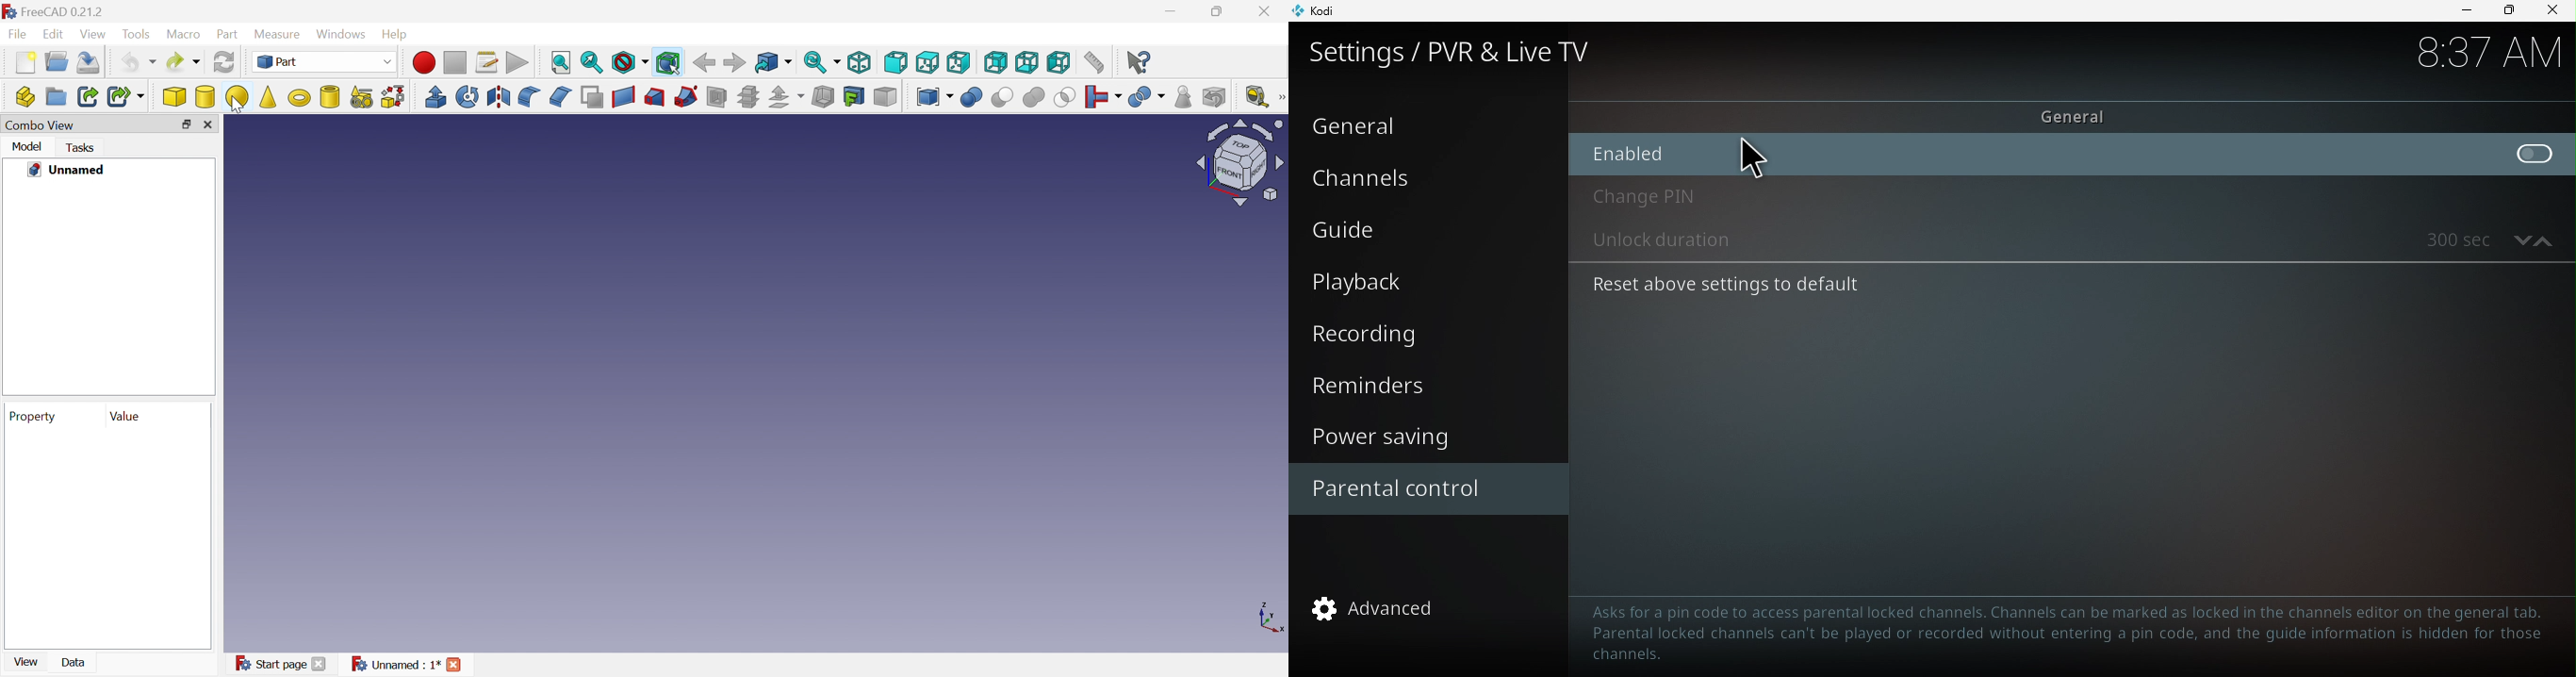 The image size is (2576, 700). What do you see at coordinates (97, 35) in the screenshot?
I see `View` at bounding box center [97, 35].